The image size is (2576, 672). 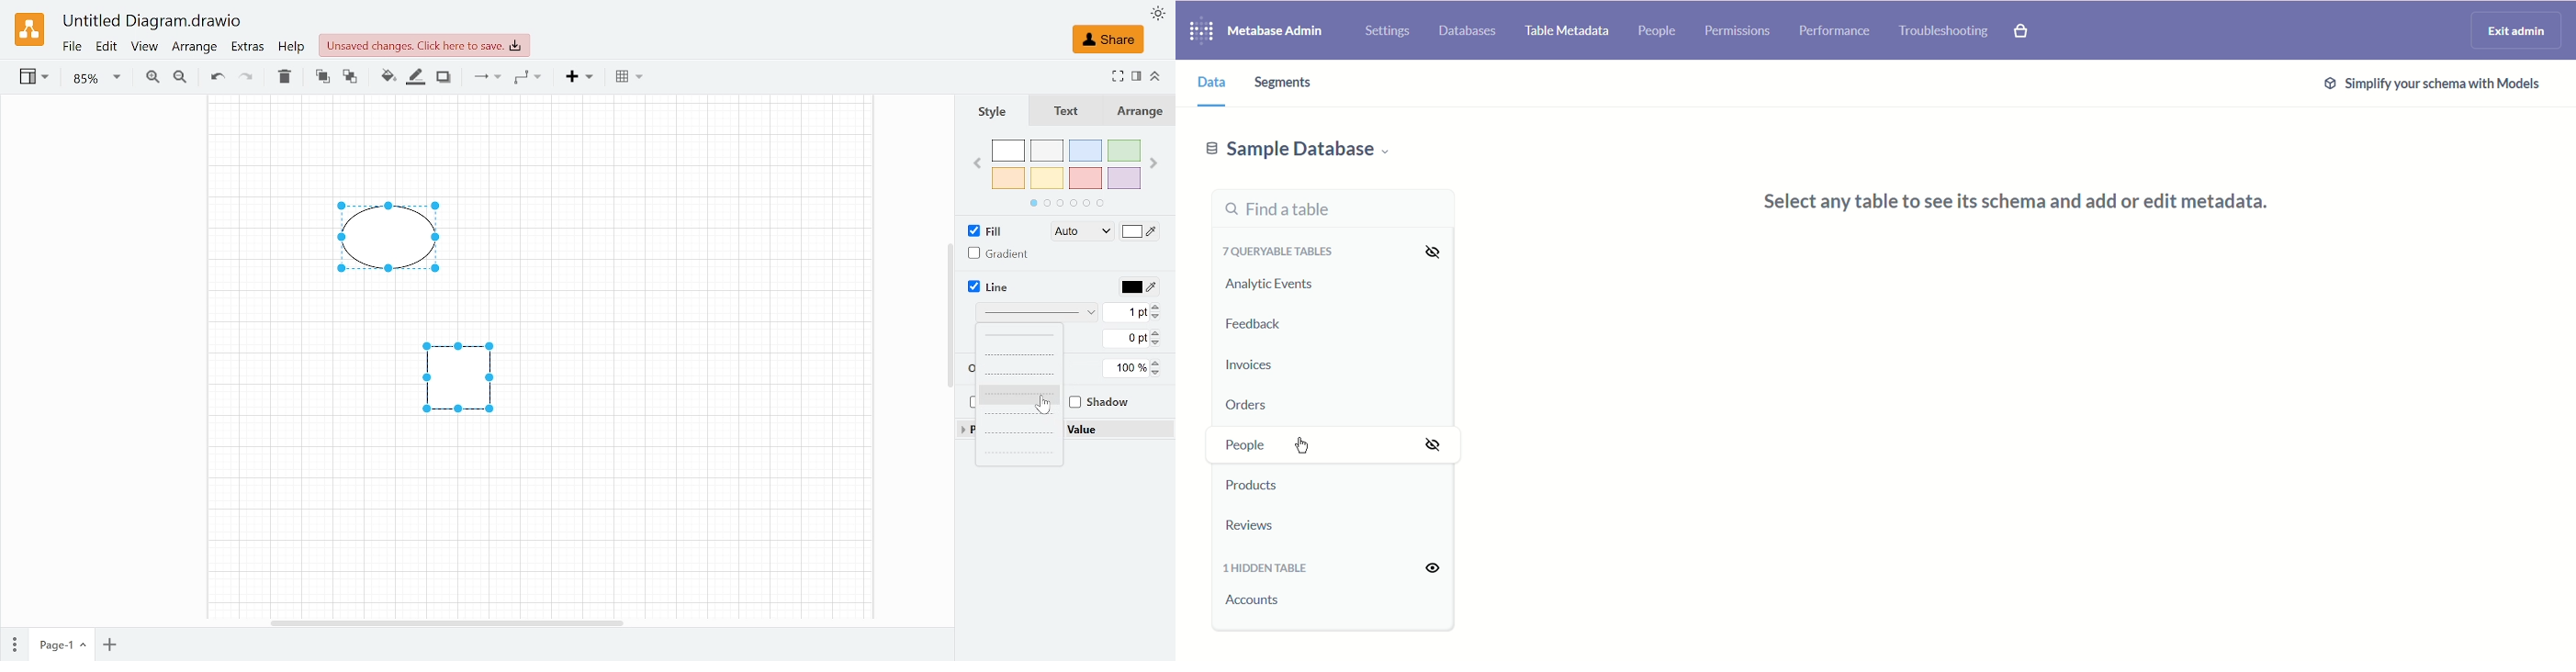 I want to click on Explore paid features, so click(x=2031, y=31).